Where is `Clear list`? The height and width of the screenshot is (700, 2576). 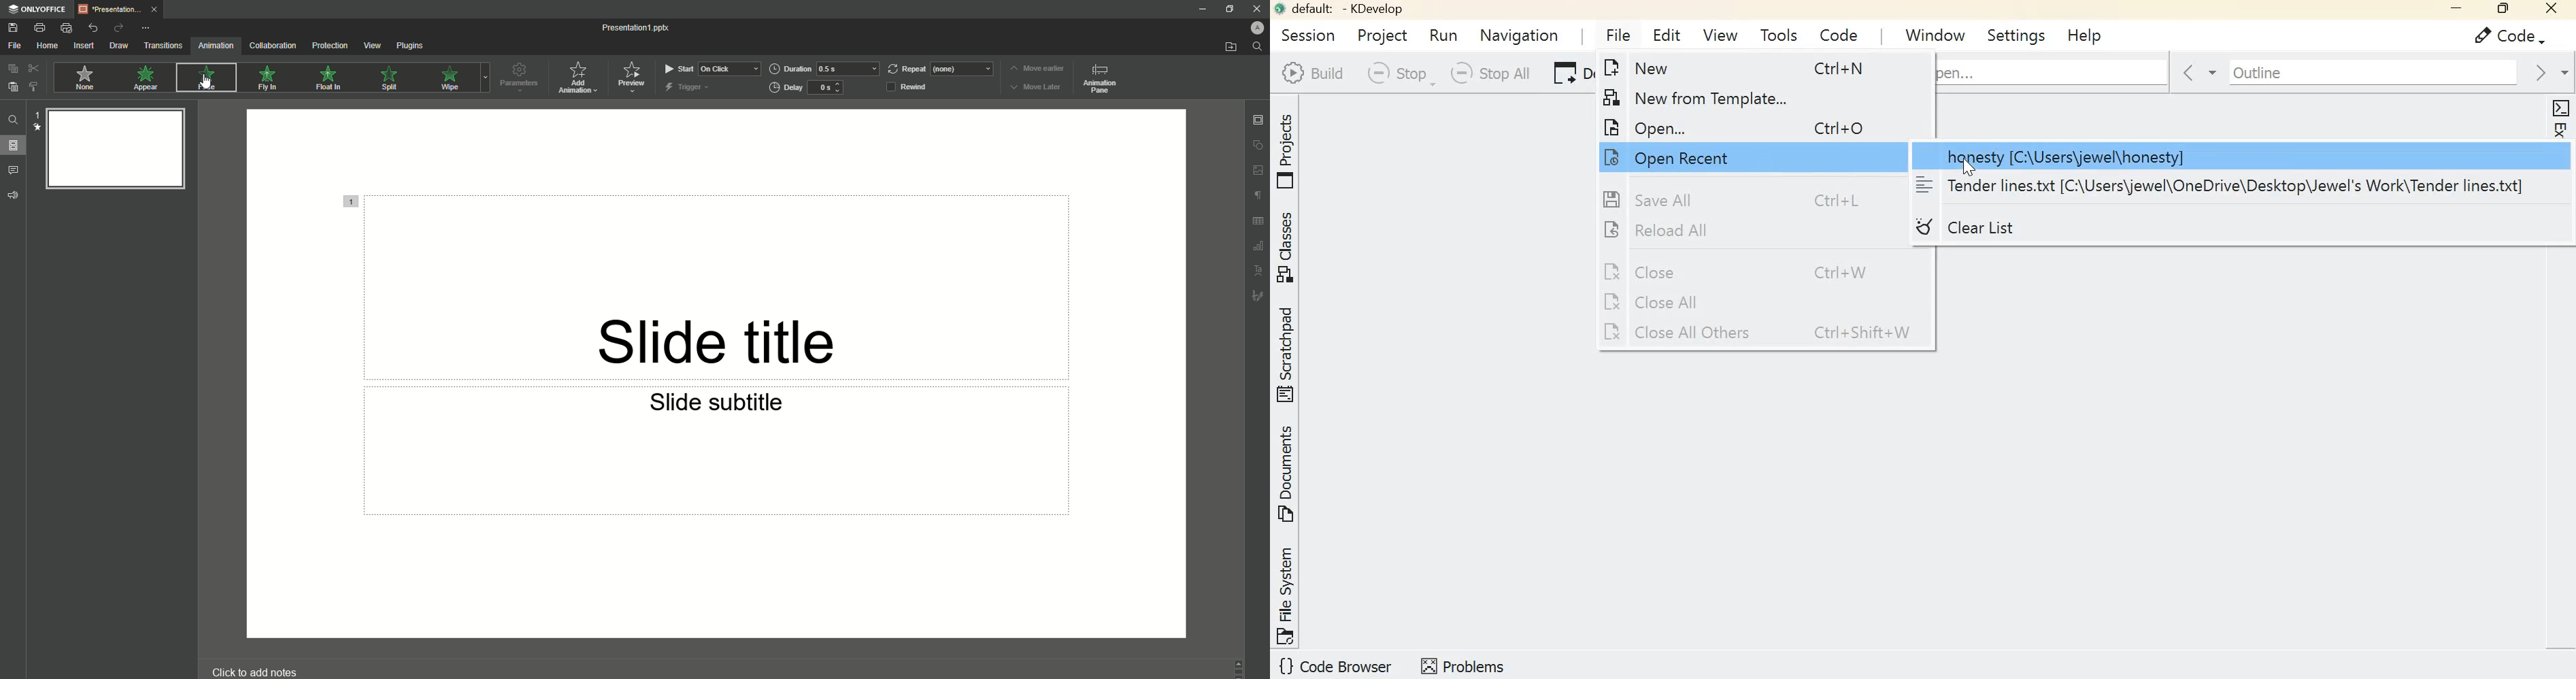 Clear list is located at coordinates (2013, 230).